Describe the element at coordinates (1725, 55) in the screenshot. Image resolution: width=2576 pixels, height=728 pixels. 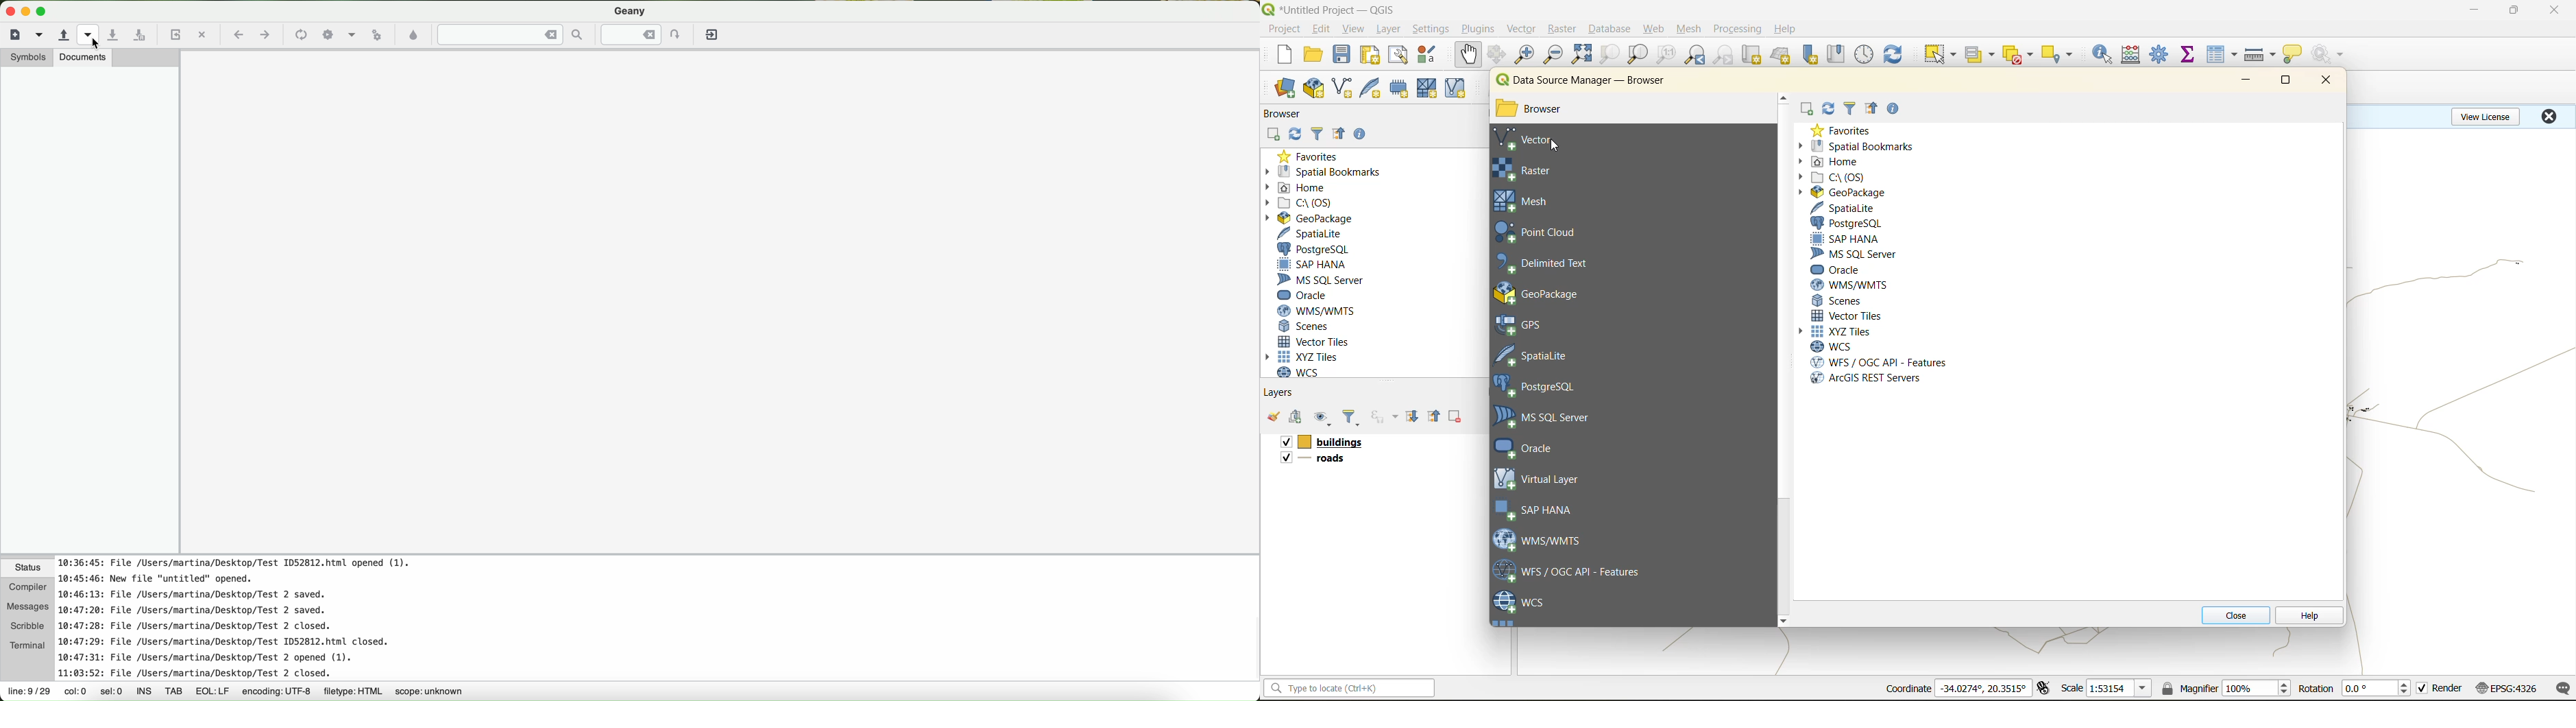
I see `zoom next` at that location.